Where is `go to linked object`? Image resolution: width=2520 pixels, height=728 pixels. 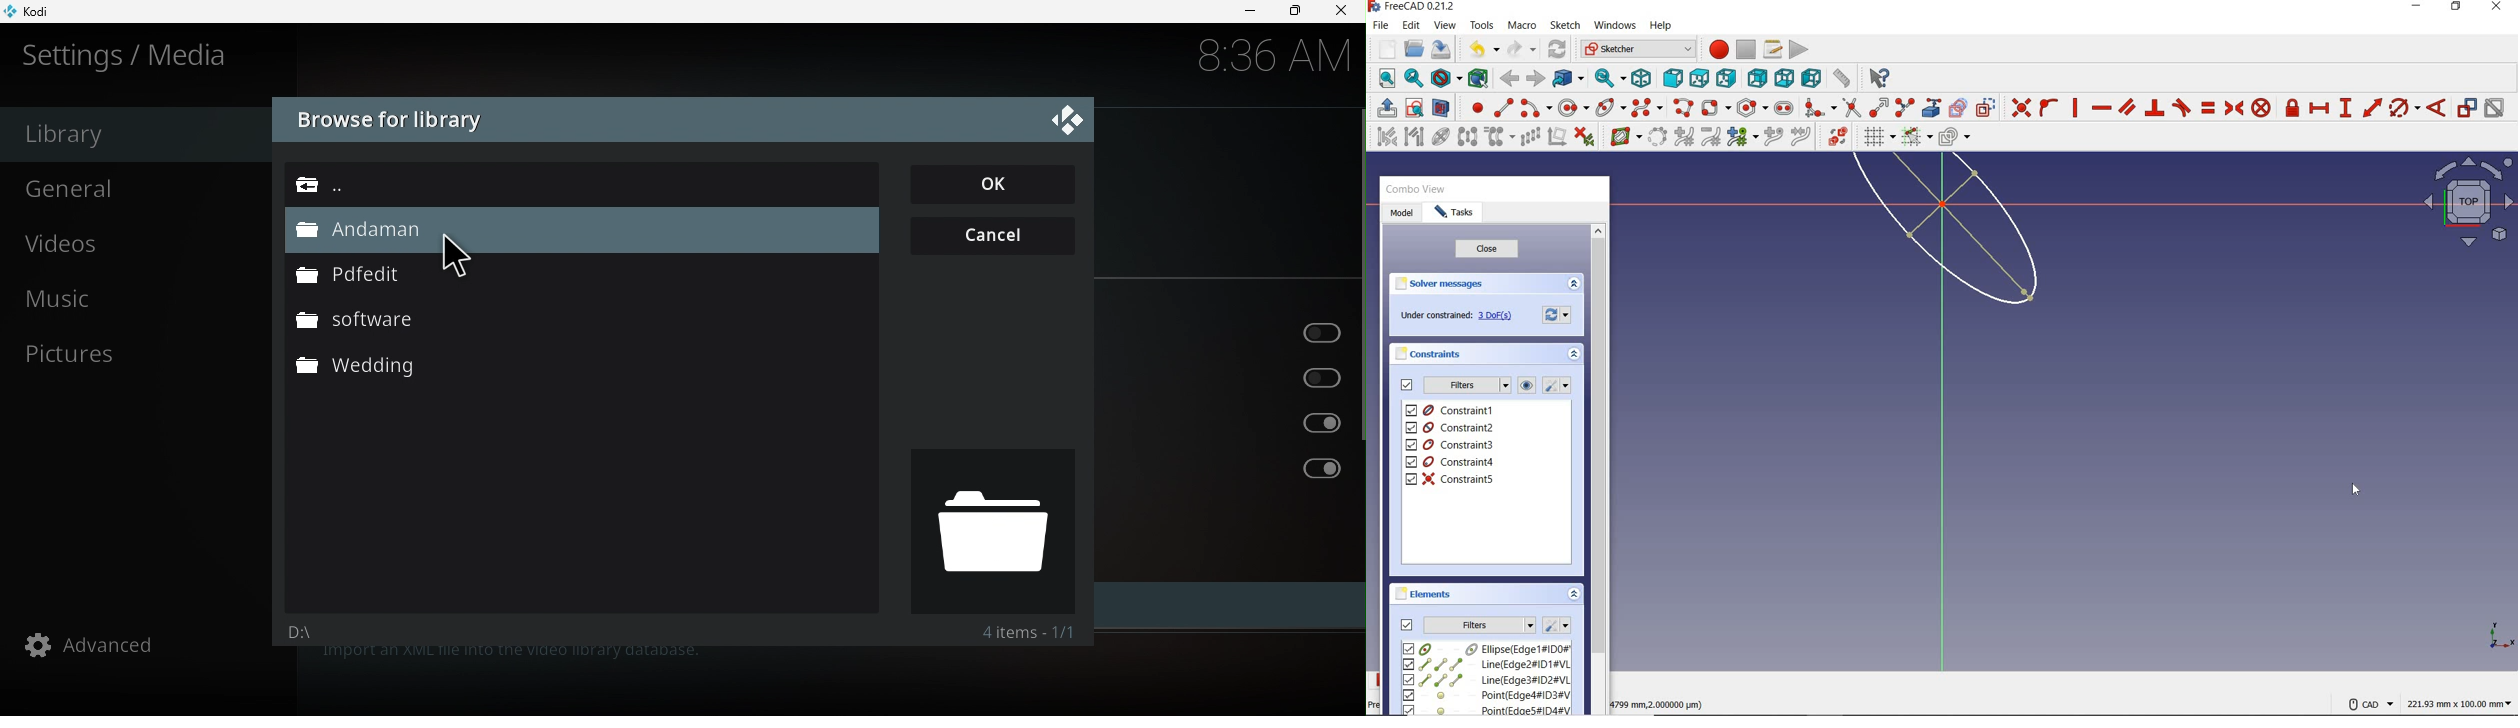
go to linked object is located at coordinates (1568, 77).